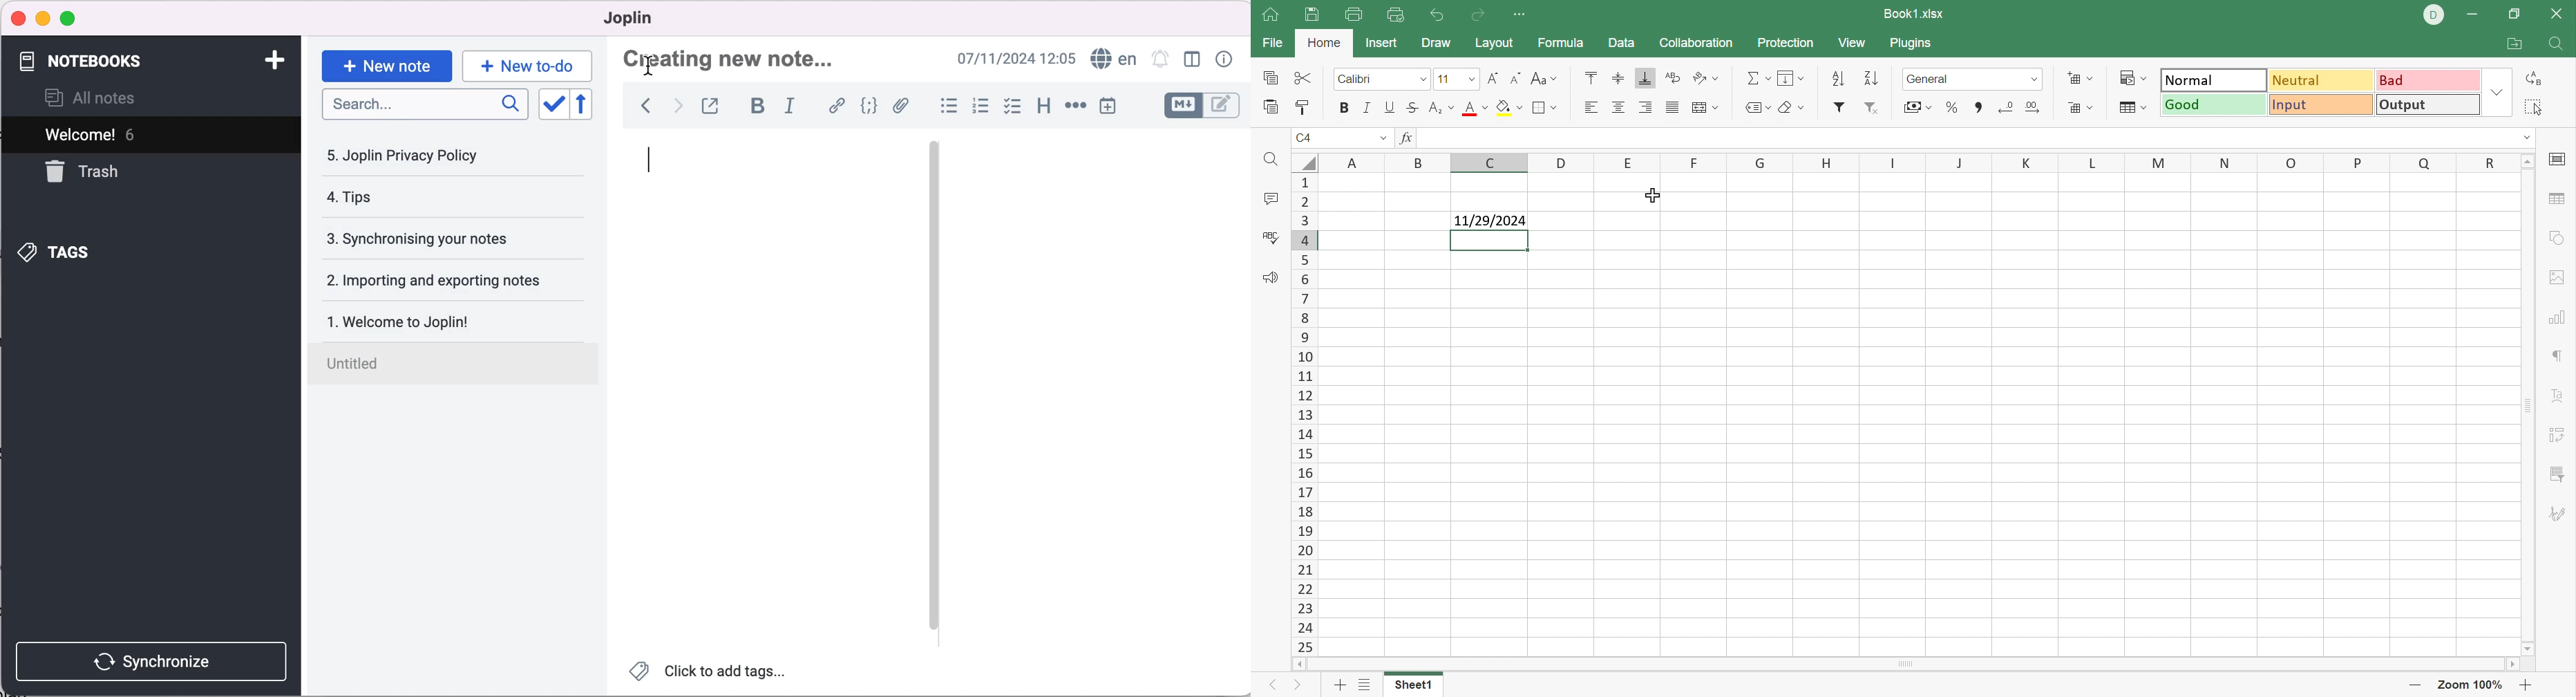 This screenshot has width=2576, height=700. I want to click on search, so click(423, 105).